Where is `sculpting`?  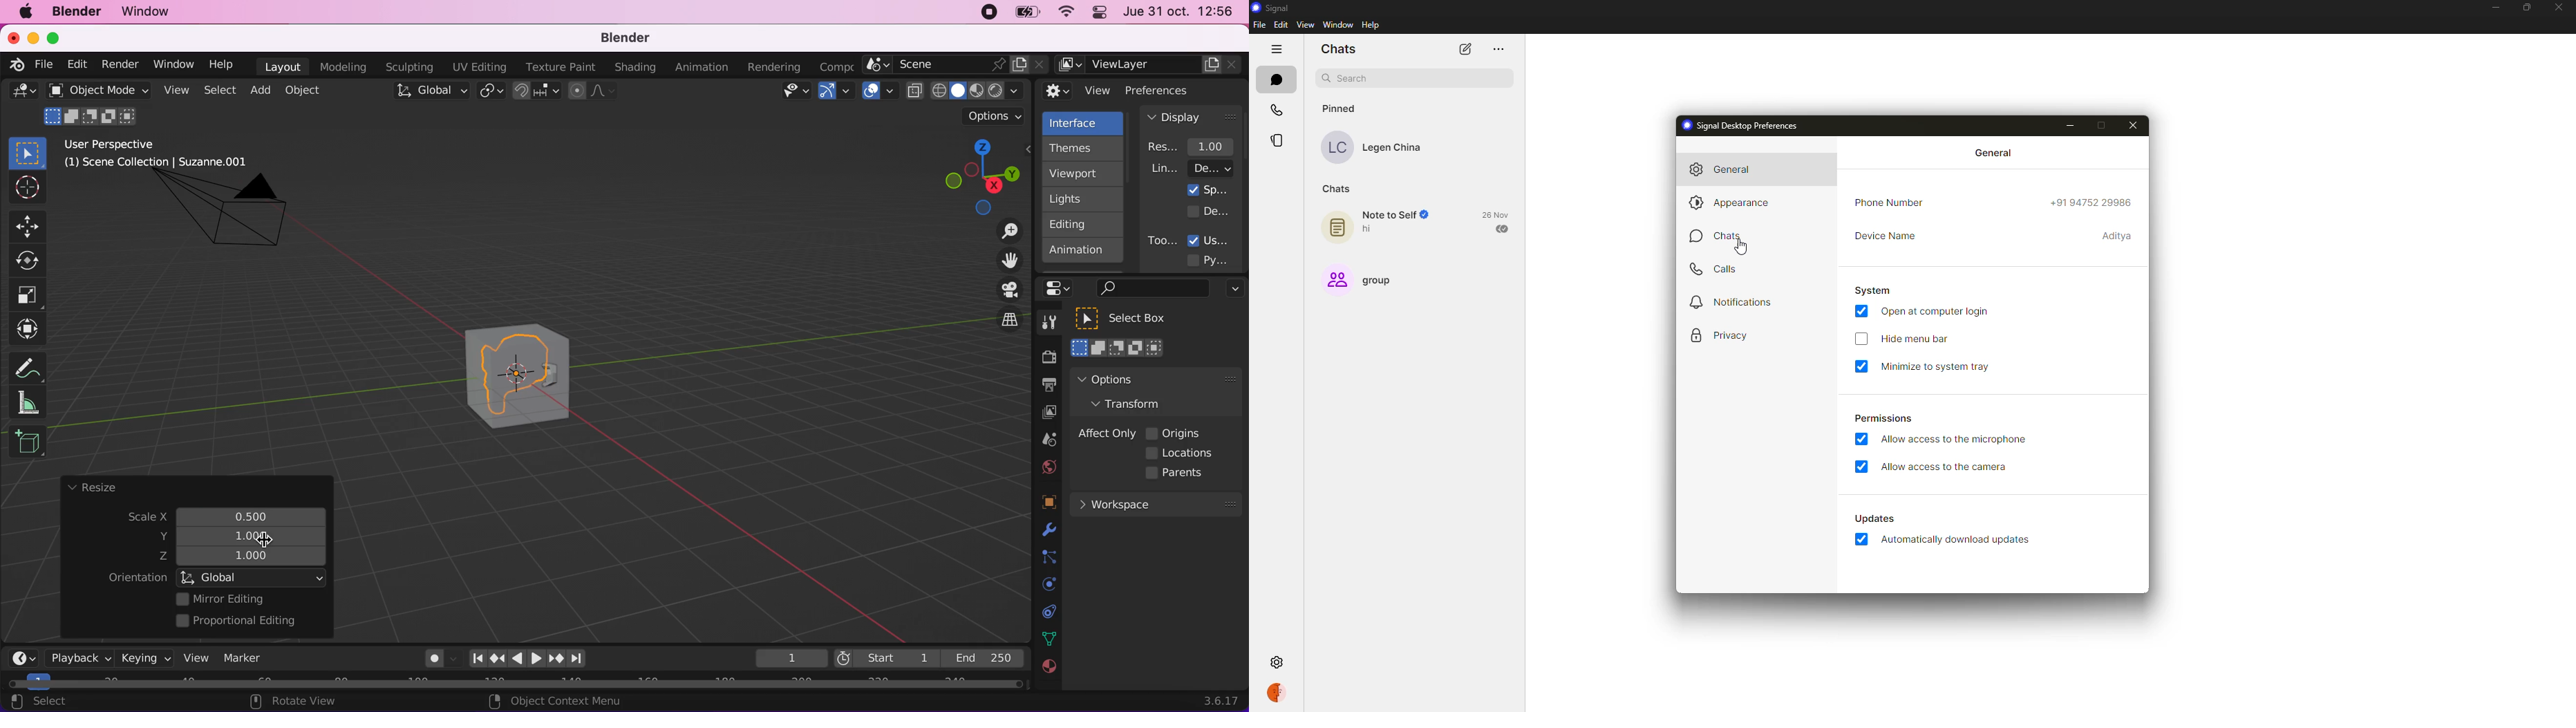
sculpting is located at coordinates (407, 66).